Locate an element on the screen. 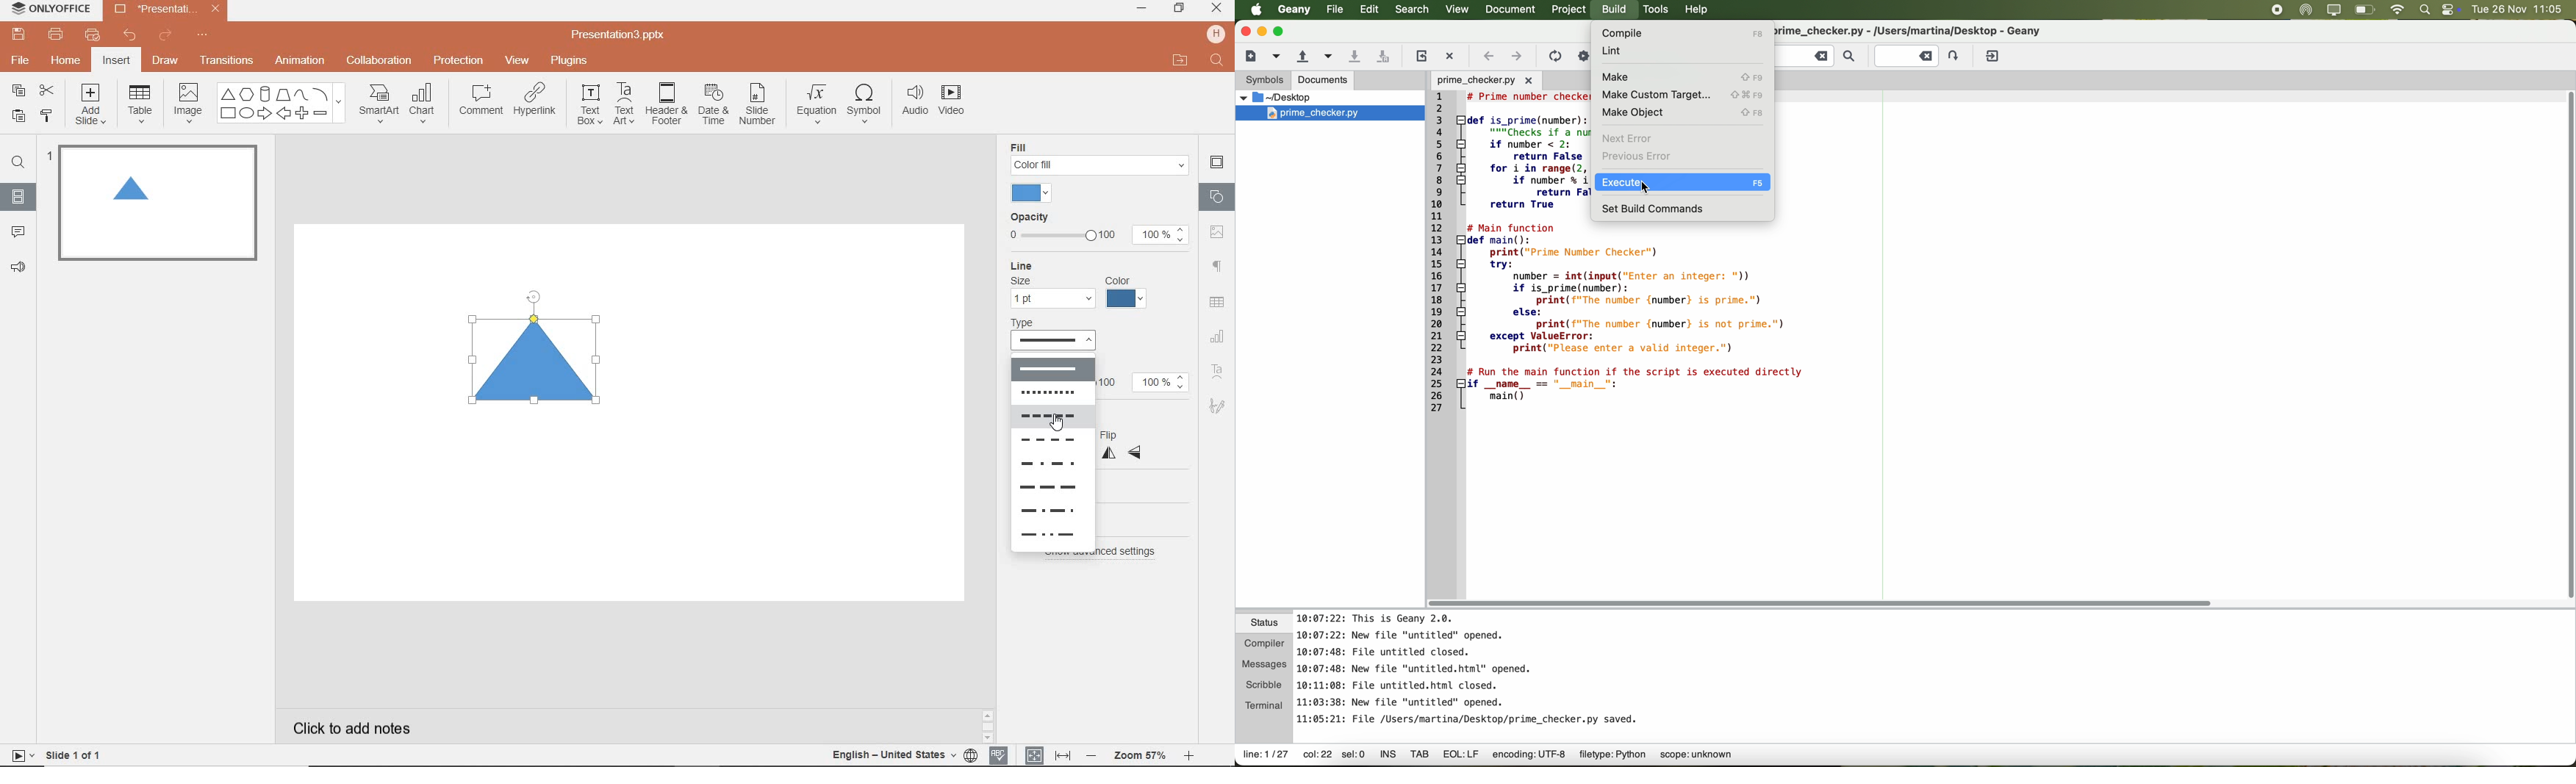 The image size is (2576, 784). fill color is located at coordinates (1034, 193).